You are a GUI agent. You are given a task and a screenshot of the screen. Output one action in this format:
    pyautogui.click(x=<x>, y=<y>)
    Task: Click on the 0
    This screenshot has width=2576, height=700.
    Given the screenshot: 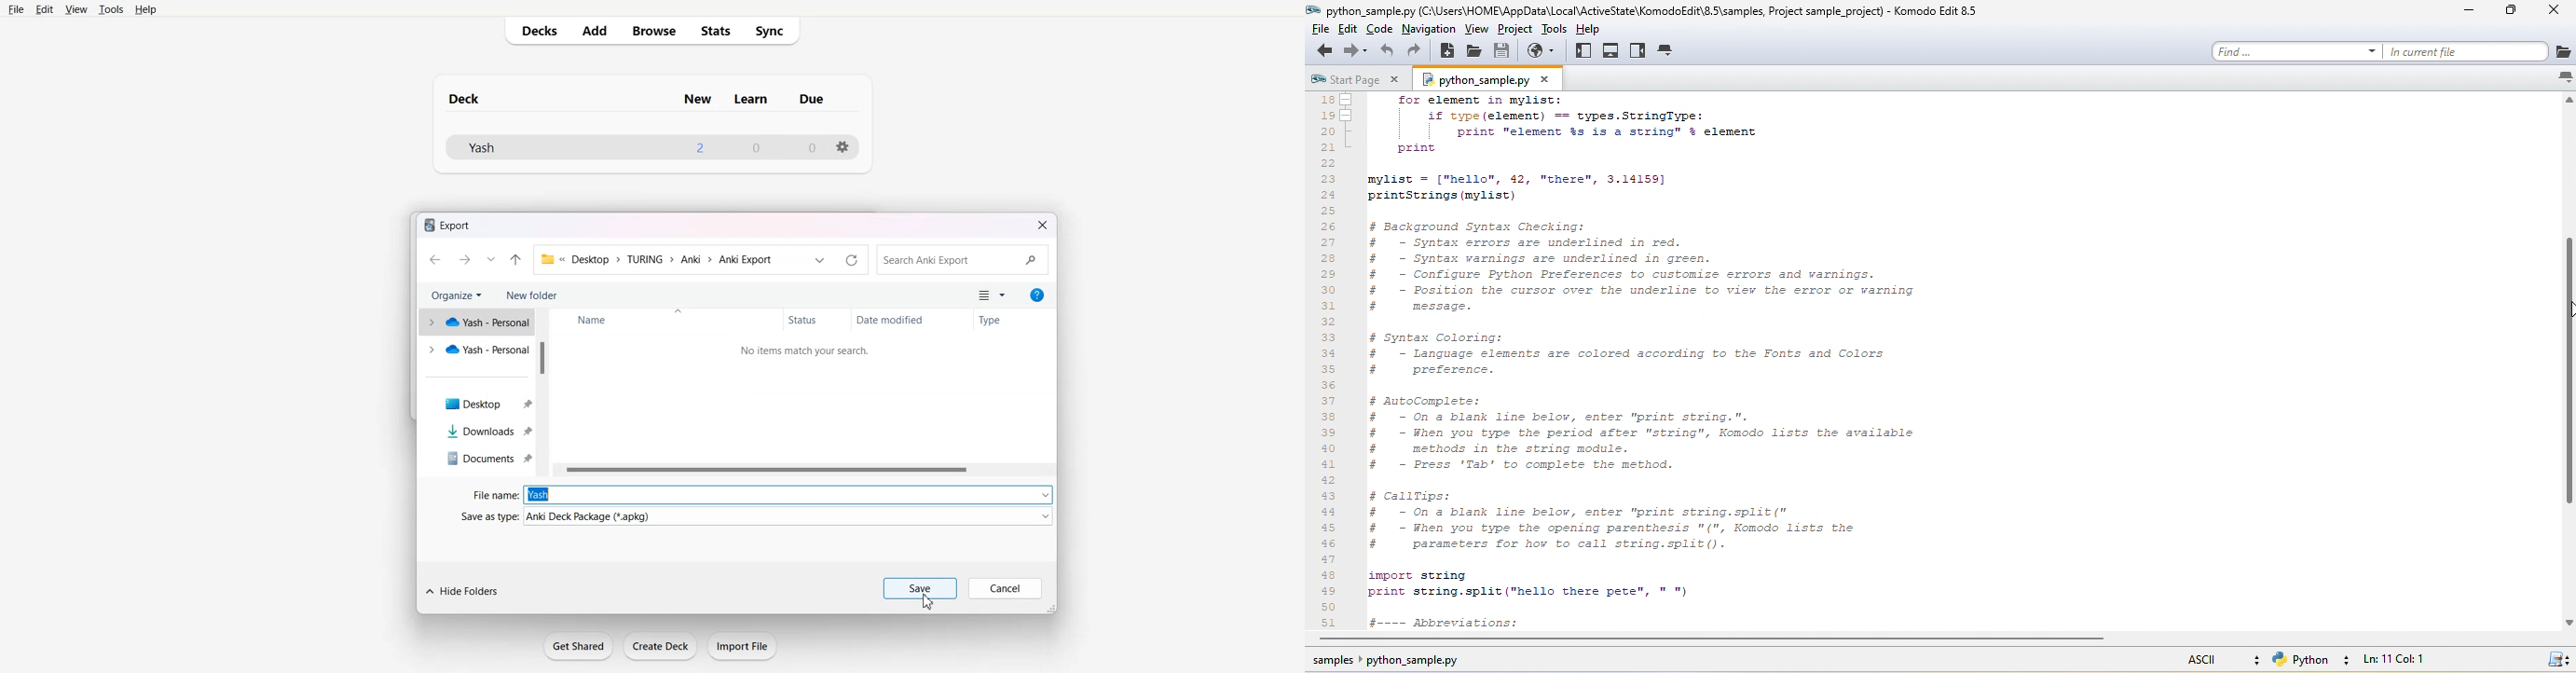 What is the action you would take?
    pyautogui.click(x=811, y=148)
    